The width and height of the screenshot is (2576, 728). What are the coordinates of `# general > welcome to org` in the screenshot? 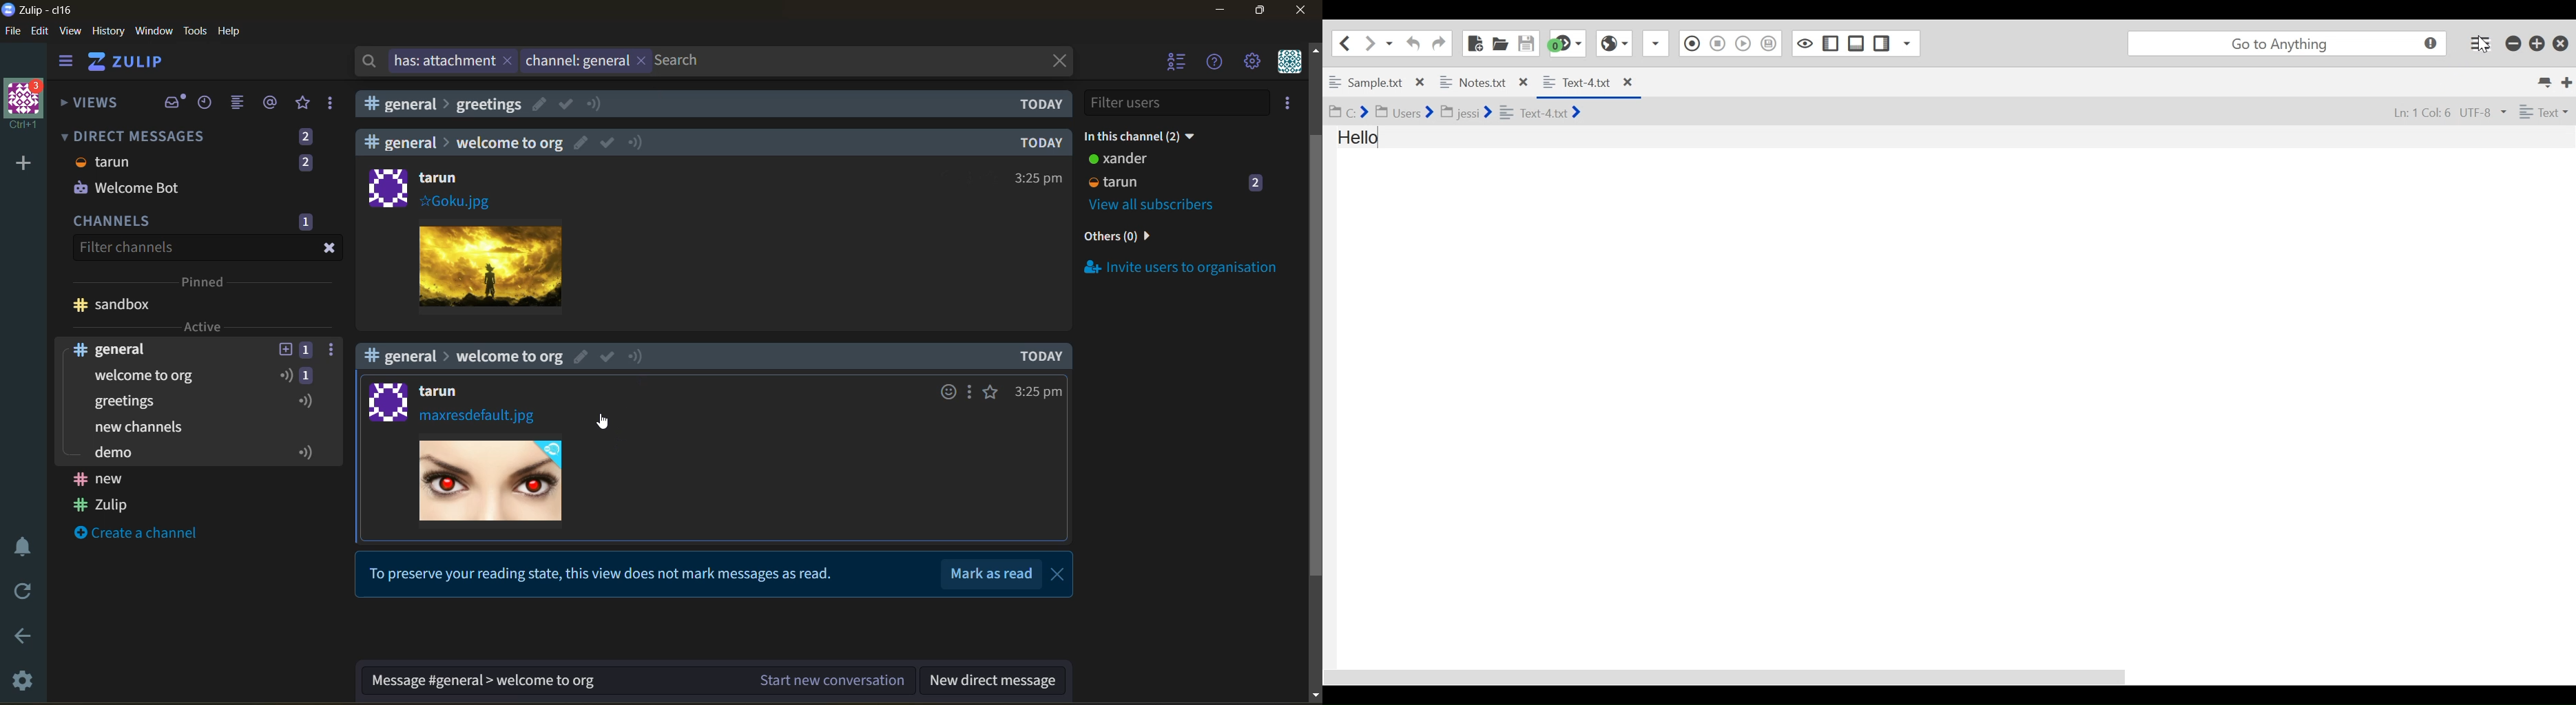 It's located at (464, 142).